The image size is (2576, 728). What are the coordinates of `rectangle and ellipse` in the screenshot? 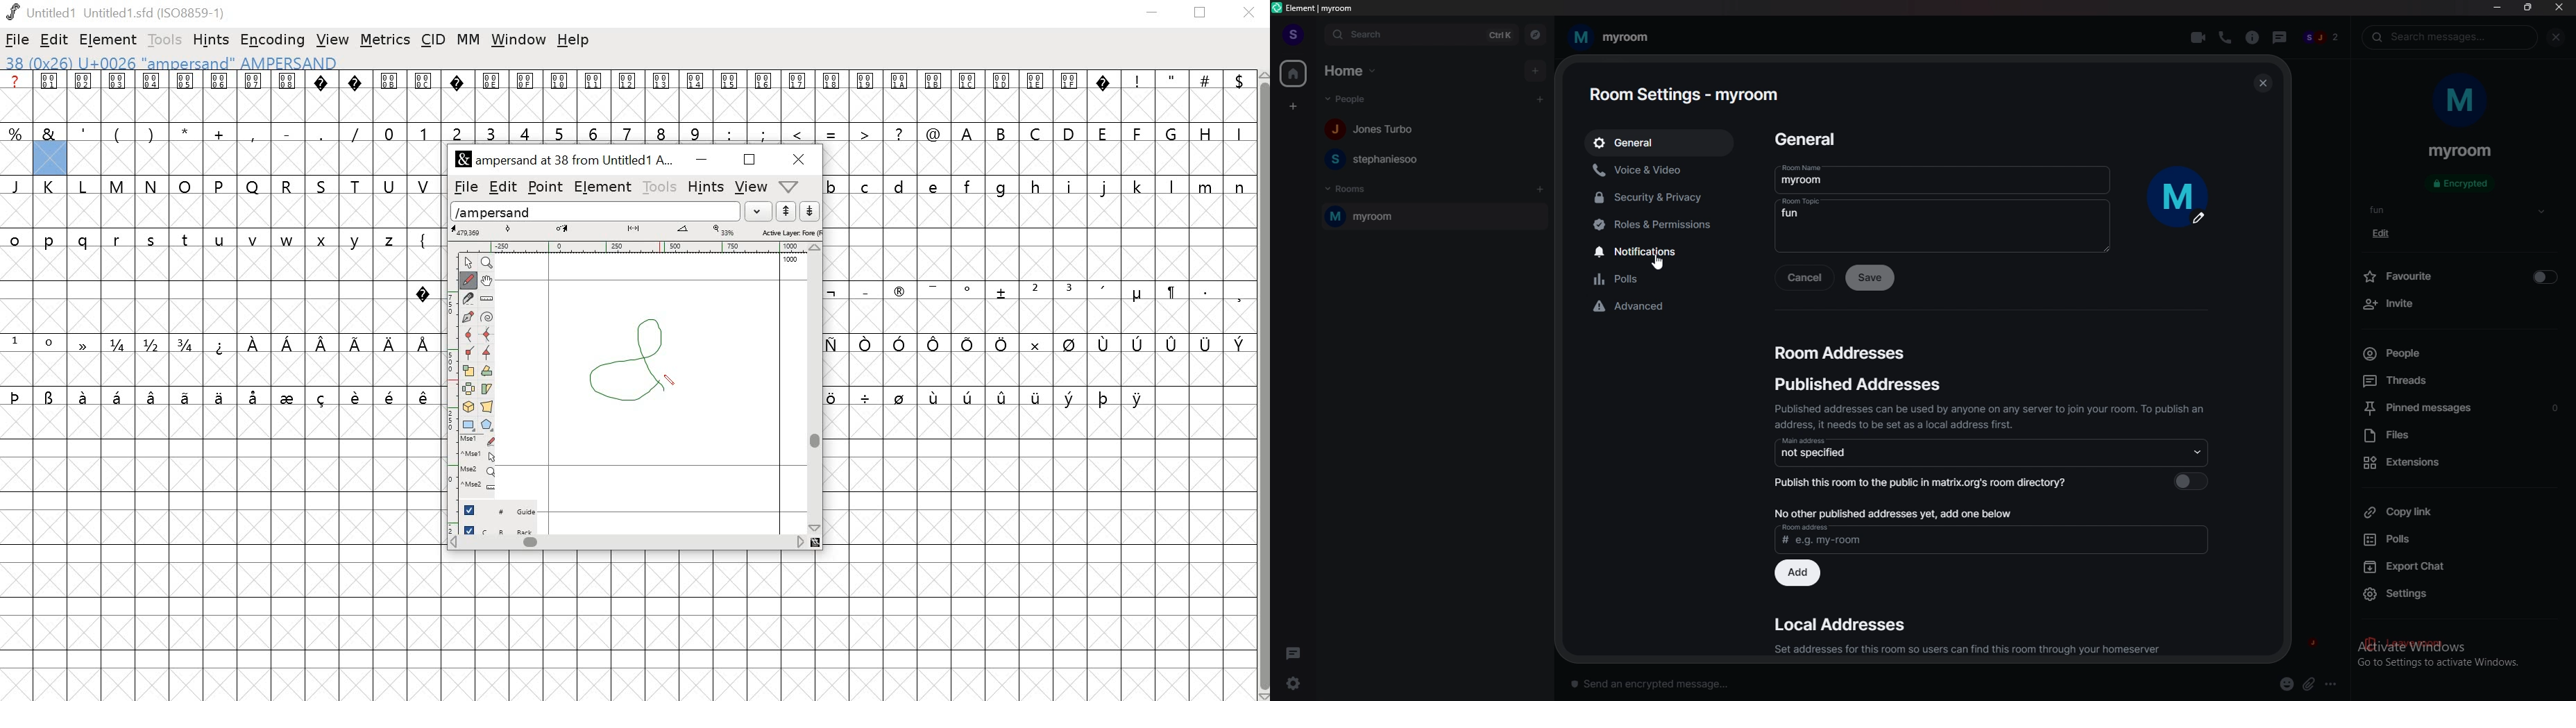 It's located at (468, 424).